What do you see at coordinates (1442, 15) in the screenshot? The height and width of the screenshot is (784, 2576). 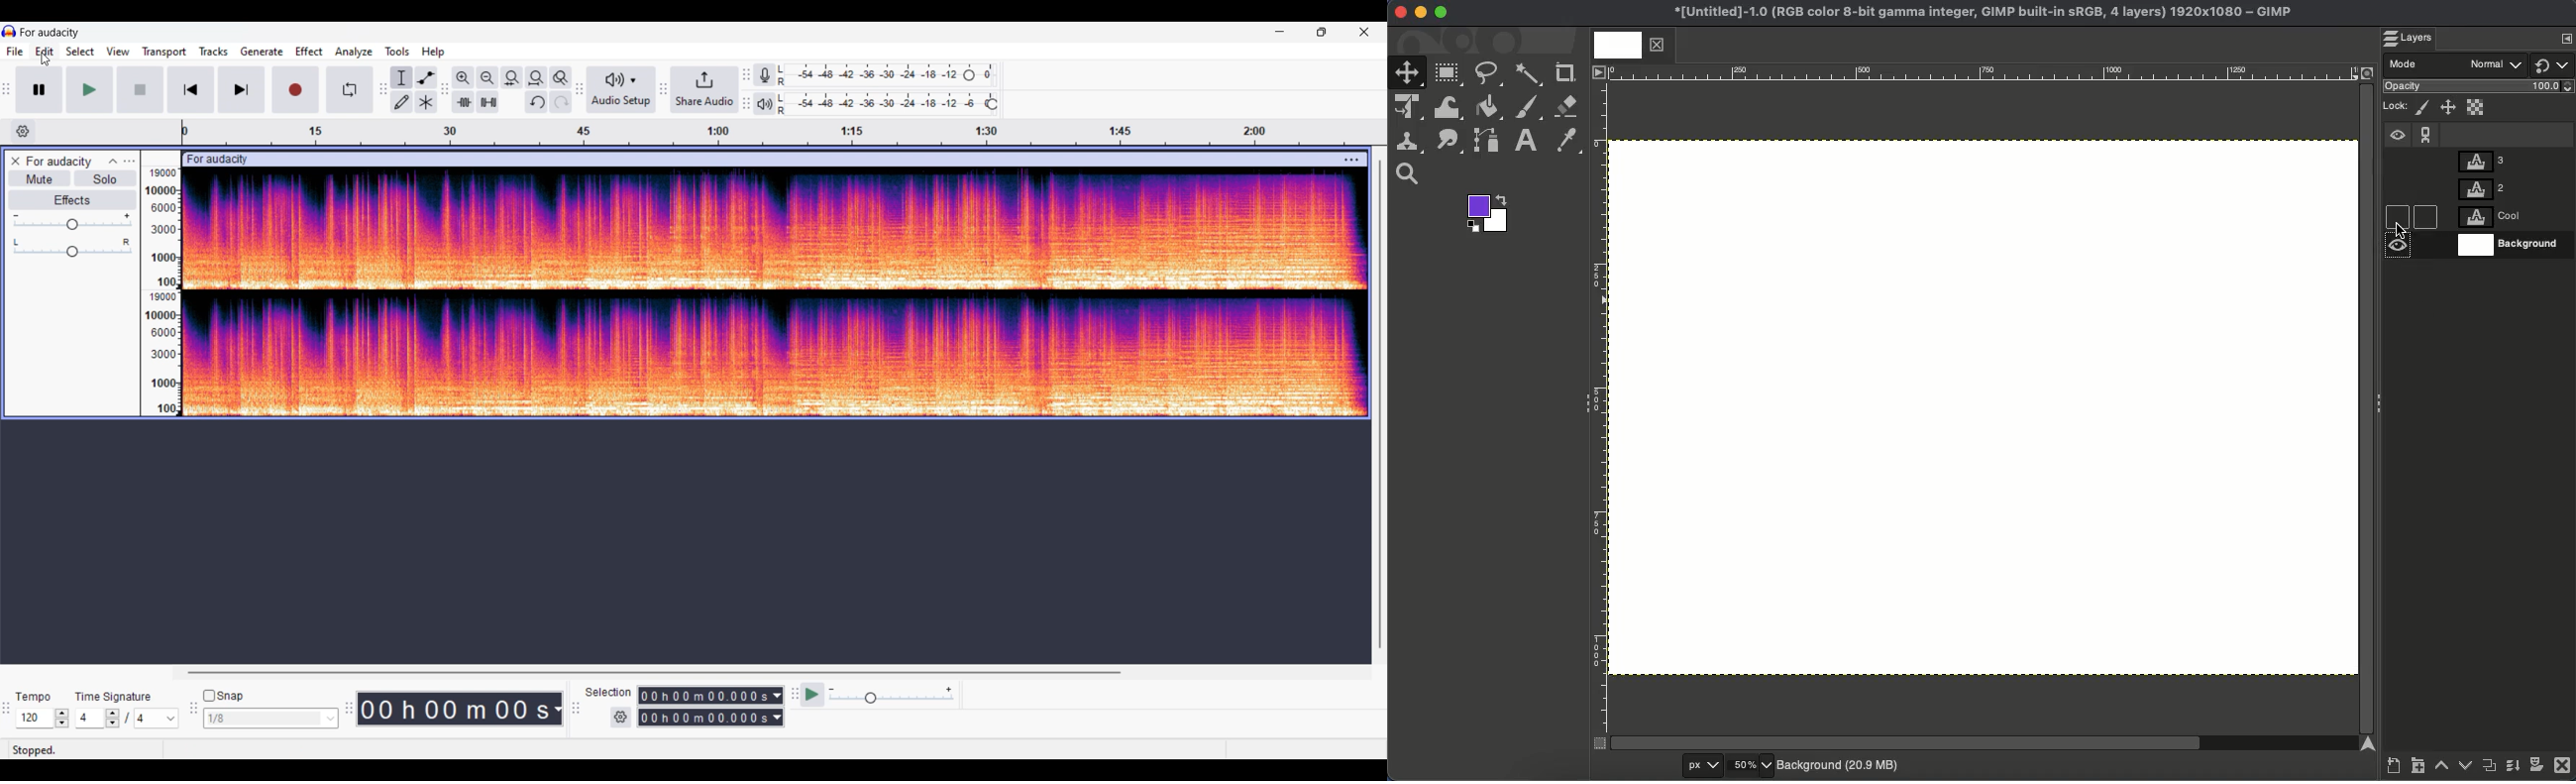 I see `Maximize` at bounding box center [1442, 15].